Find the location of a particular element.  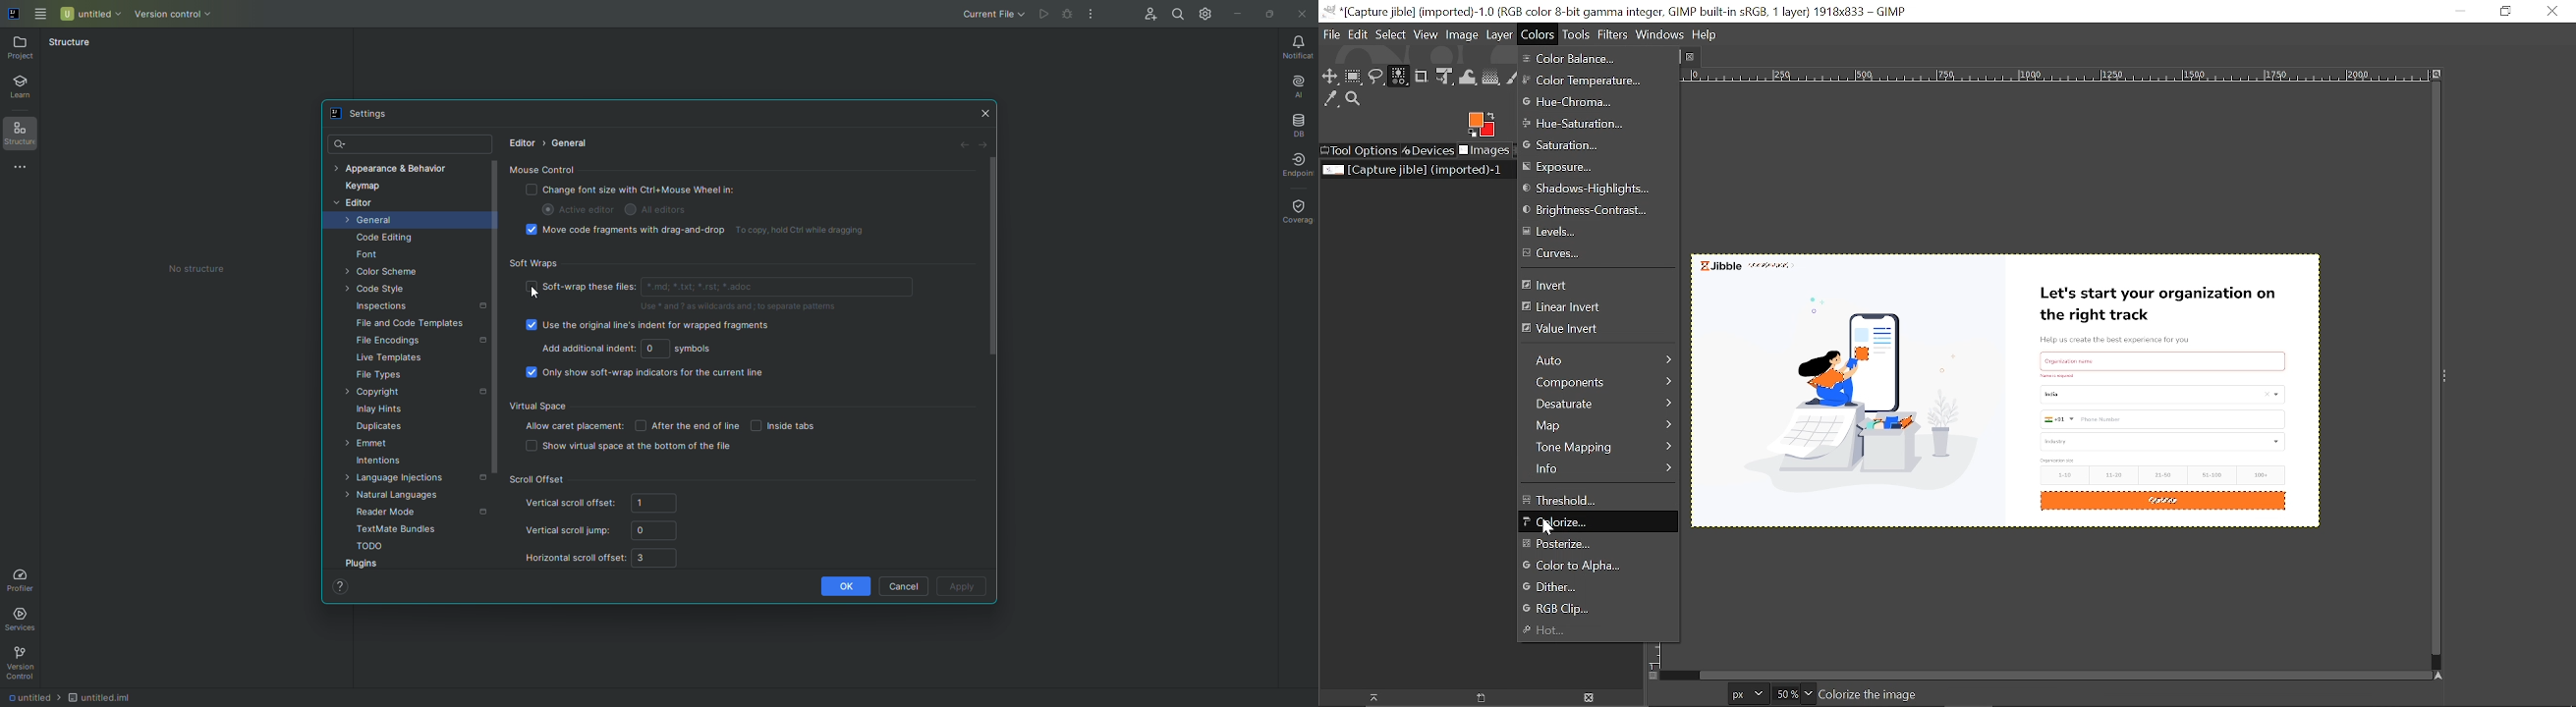

Vertical scrollbar is located at coordinates (2432, 370).